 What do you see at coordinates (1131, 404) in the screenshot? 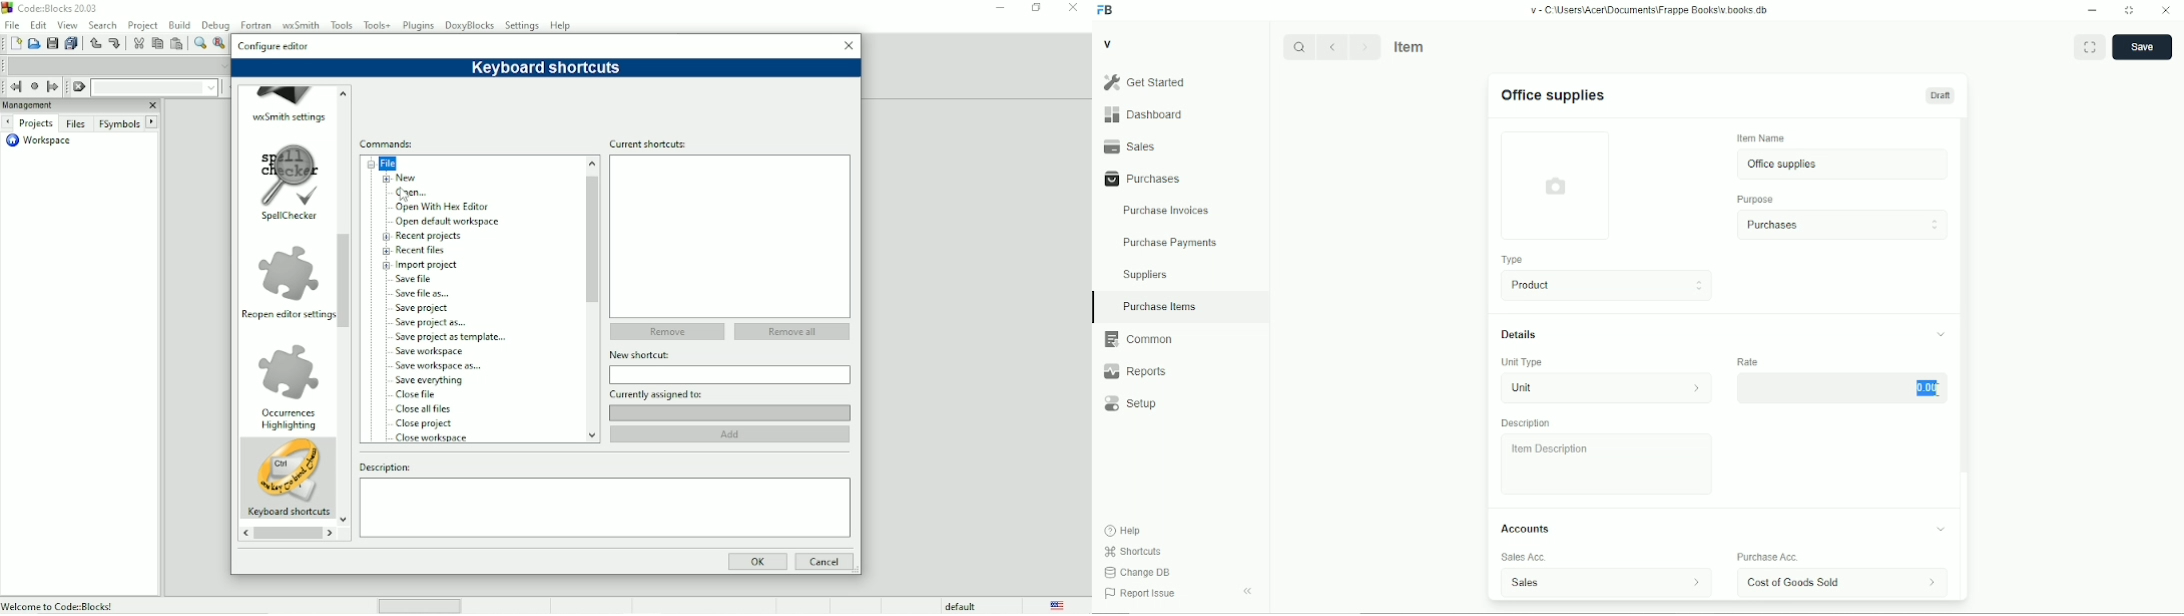
I see `setup` at bounding box center [1131, 404].